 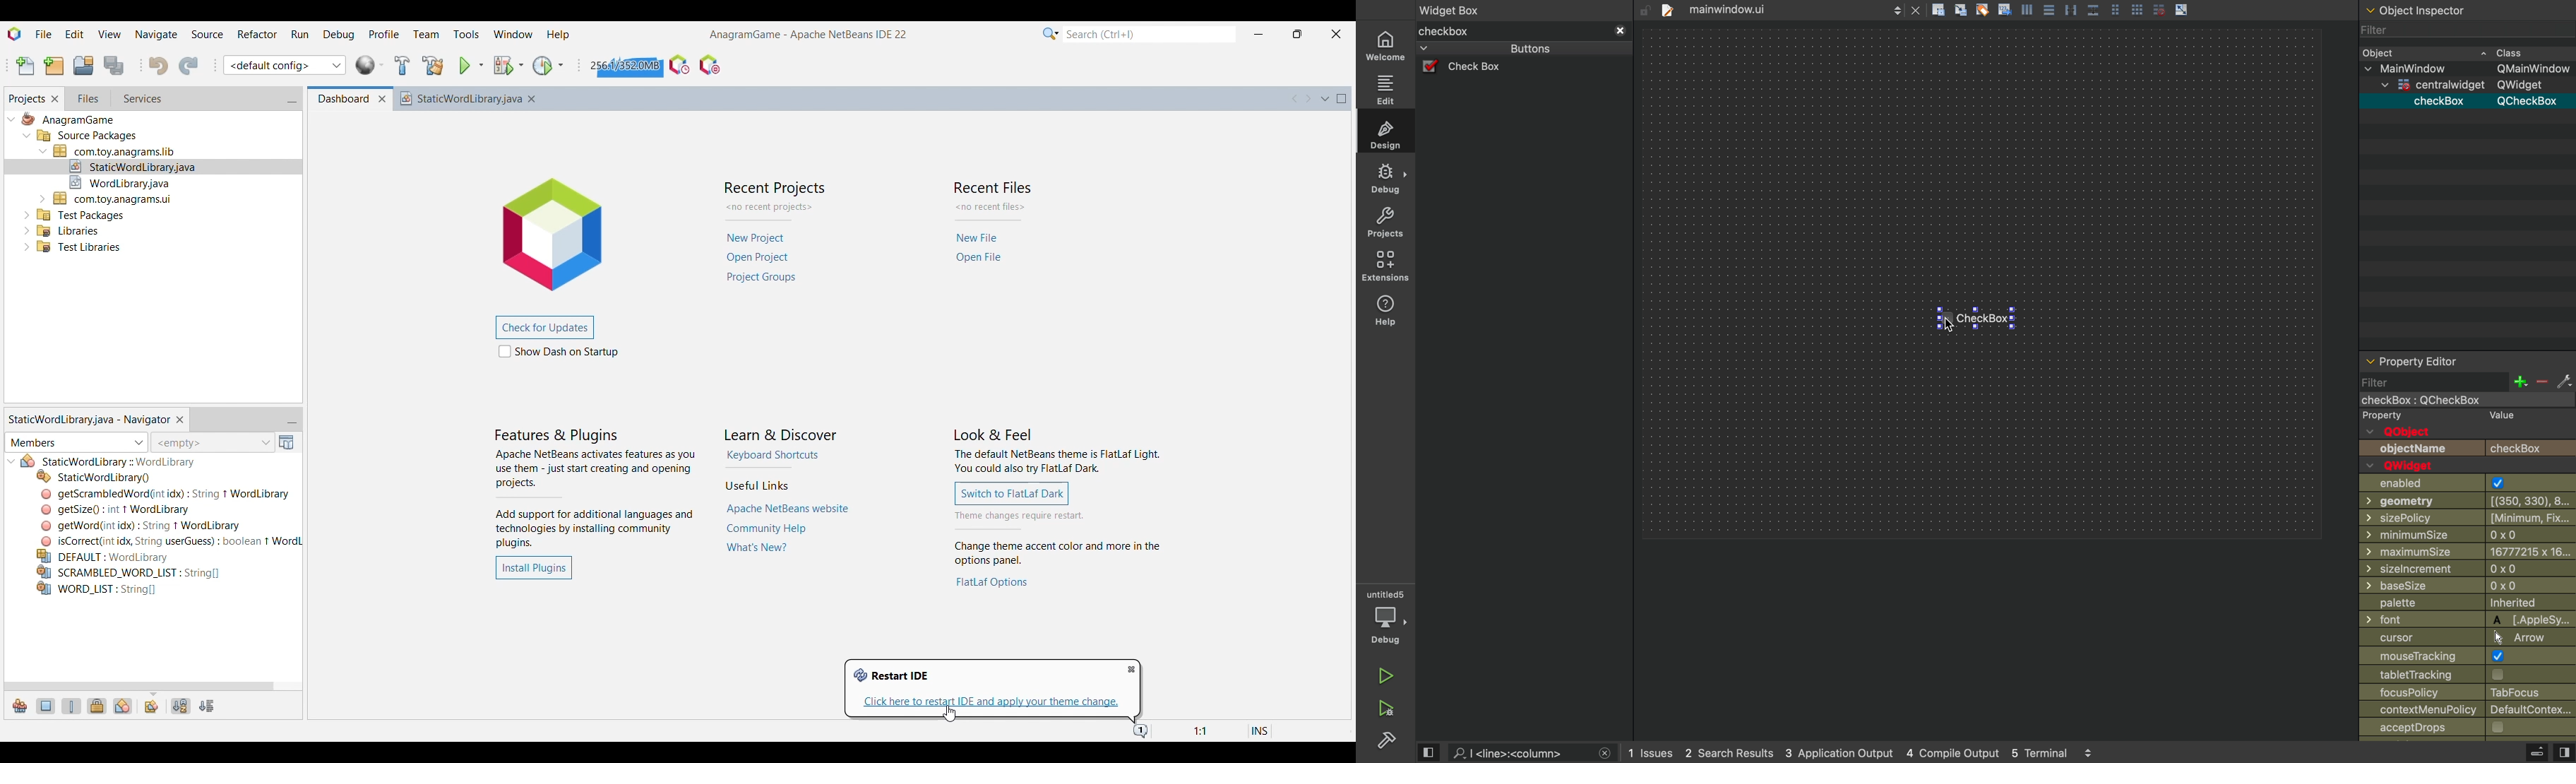 I want to click on align center, so click(x=2049, y=9).